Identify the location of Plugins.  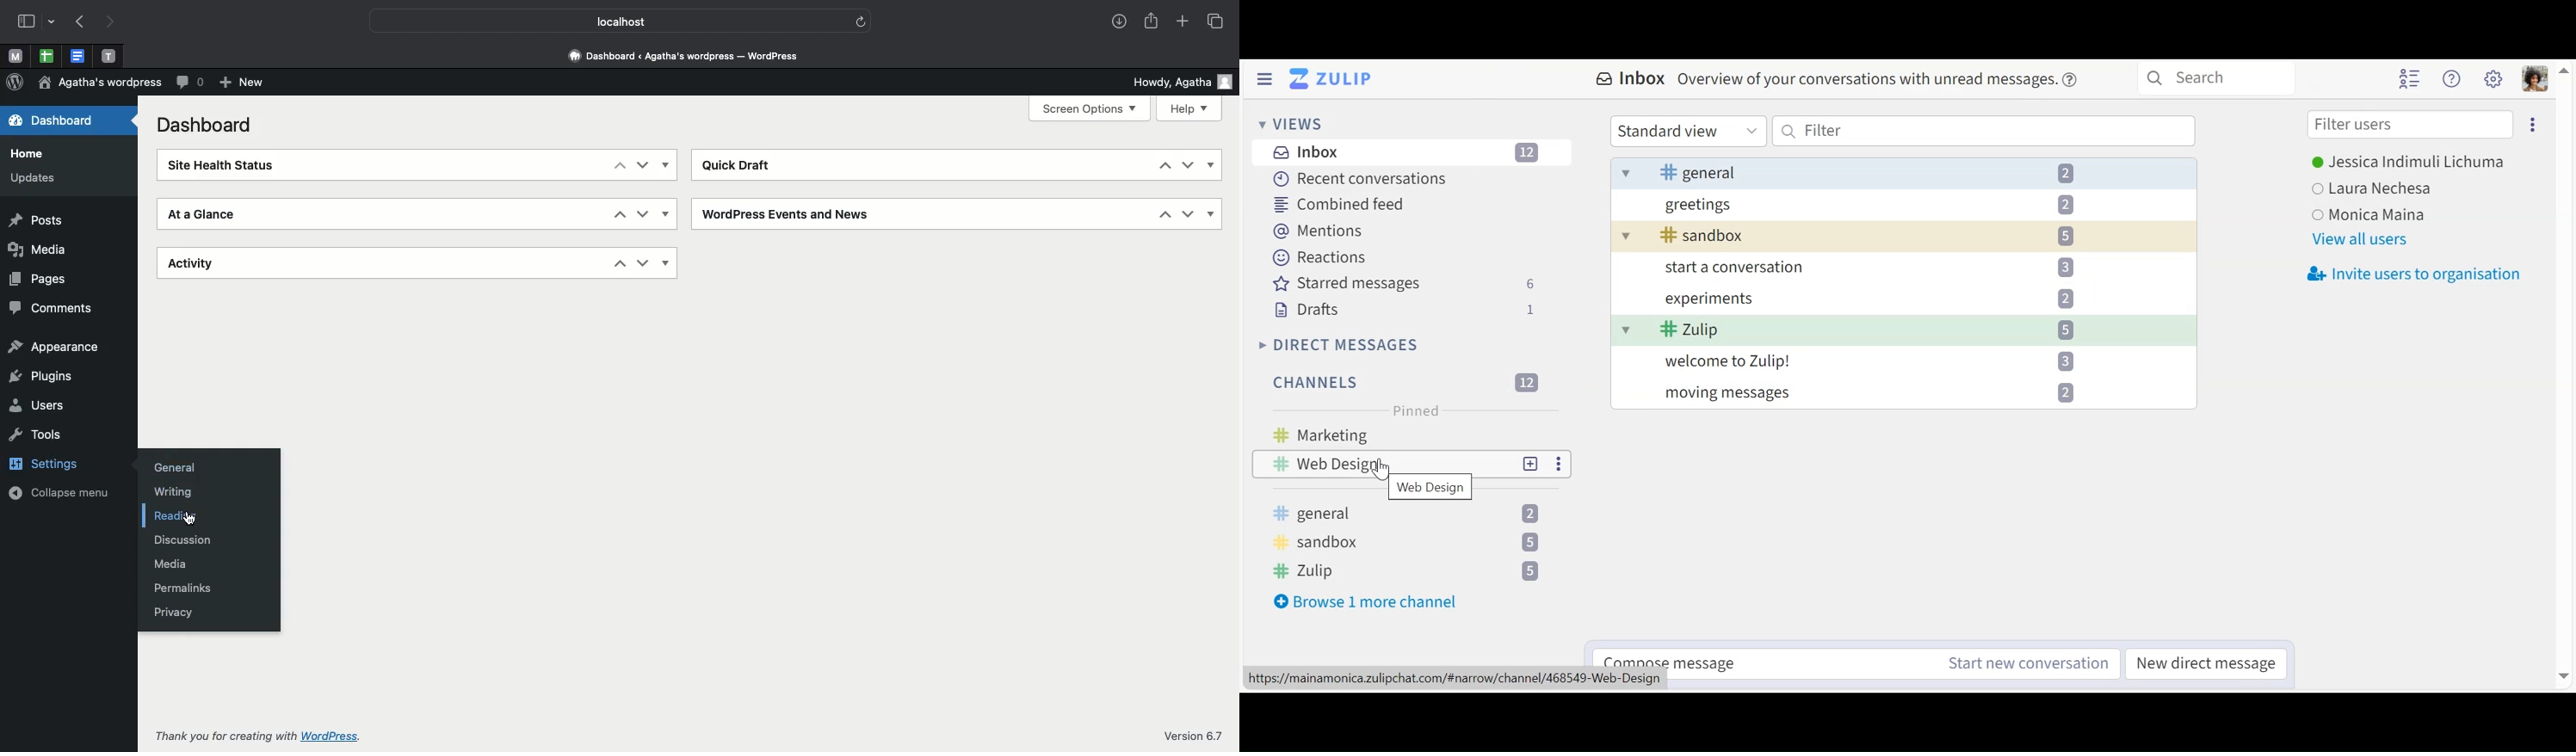
(44, 378).